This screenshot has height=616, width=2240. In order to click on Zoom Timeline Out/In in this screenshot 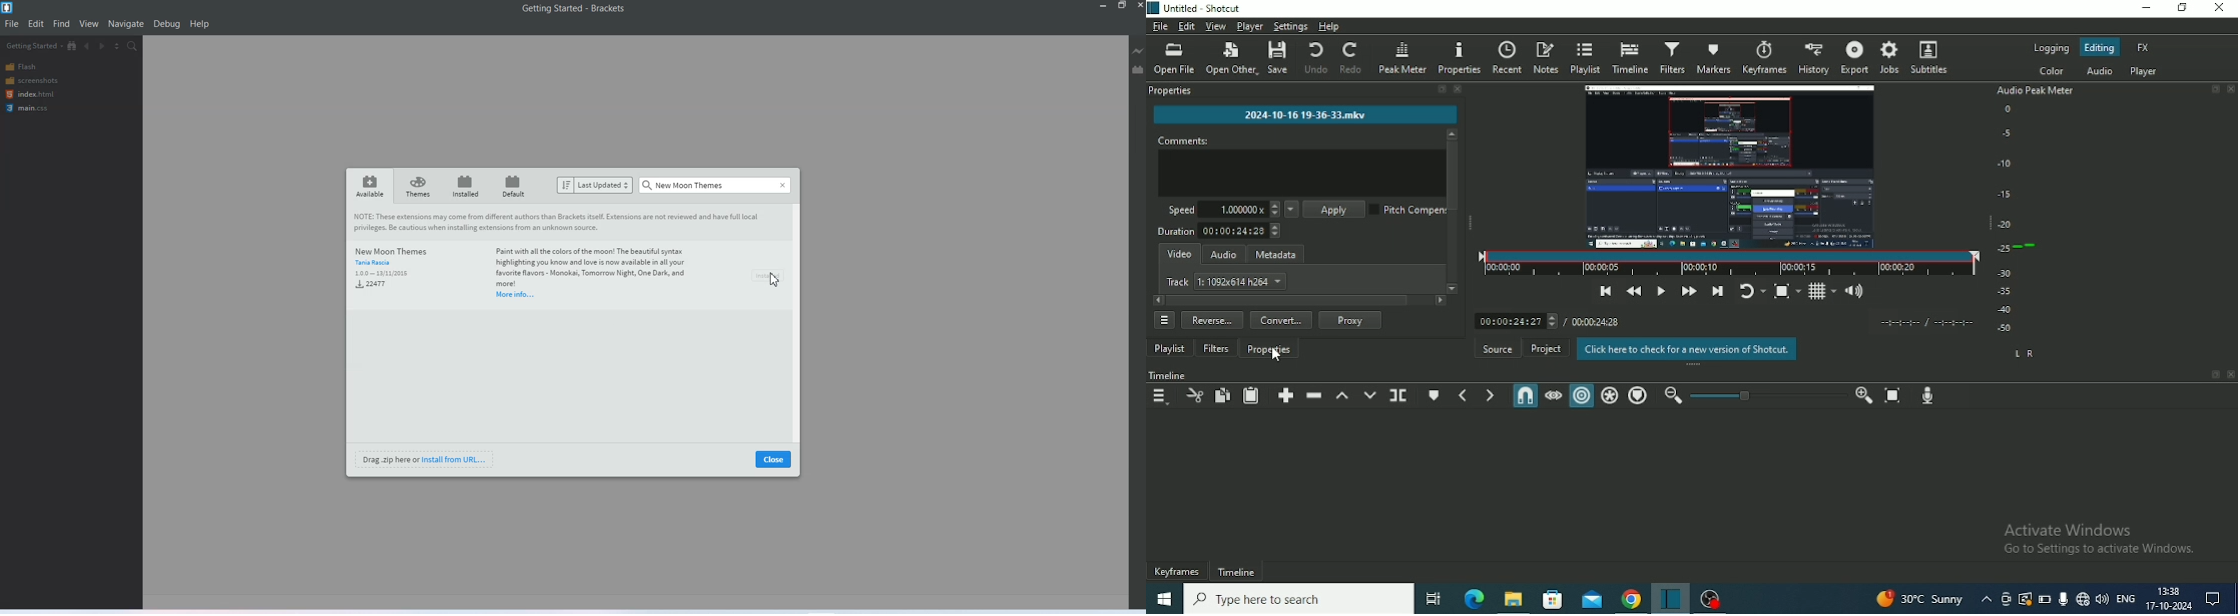, I will do `click(1768, 397)`.